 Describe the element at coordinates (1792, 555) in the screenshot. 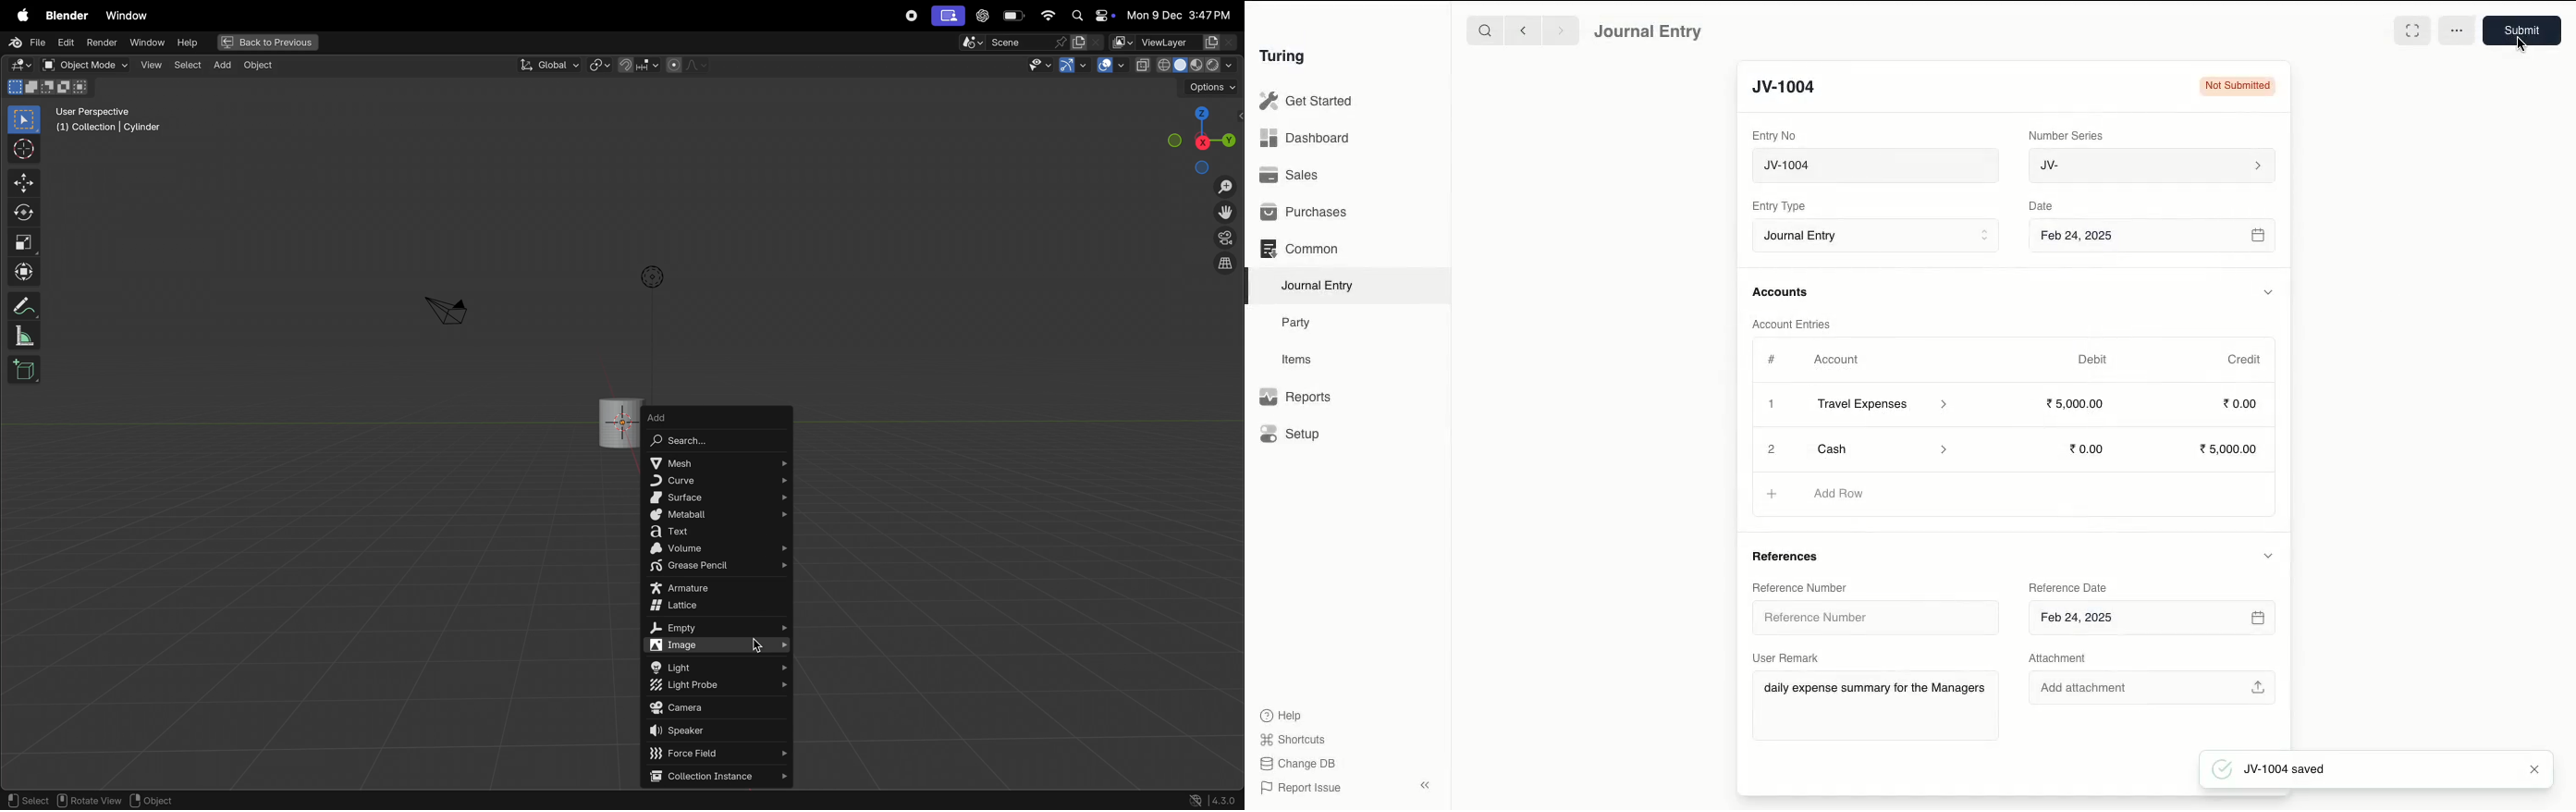

I see `References` at that location.